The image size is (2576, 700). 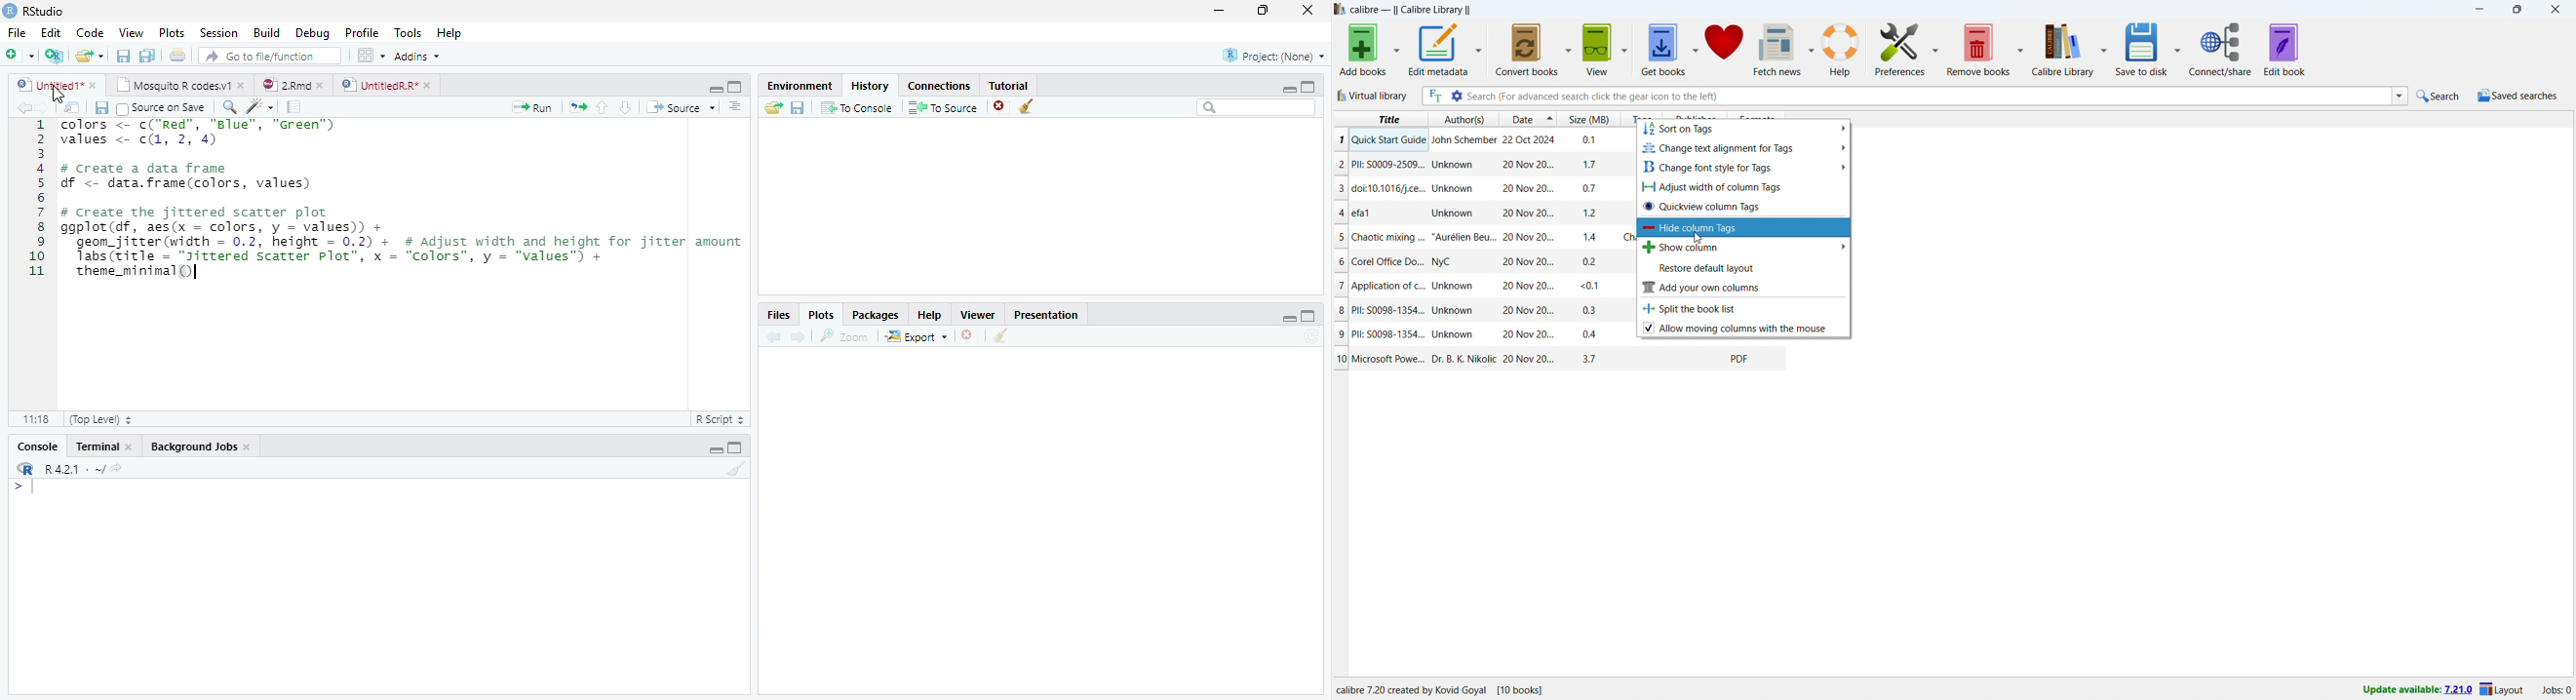 What do you see at coordinates (1009, 85) in the screenshot?
I see `Tutorial` at bounding box center [1009, 85].